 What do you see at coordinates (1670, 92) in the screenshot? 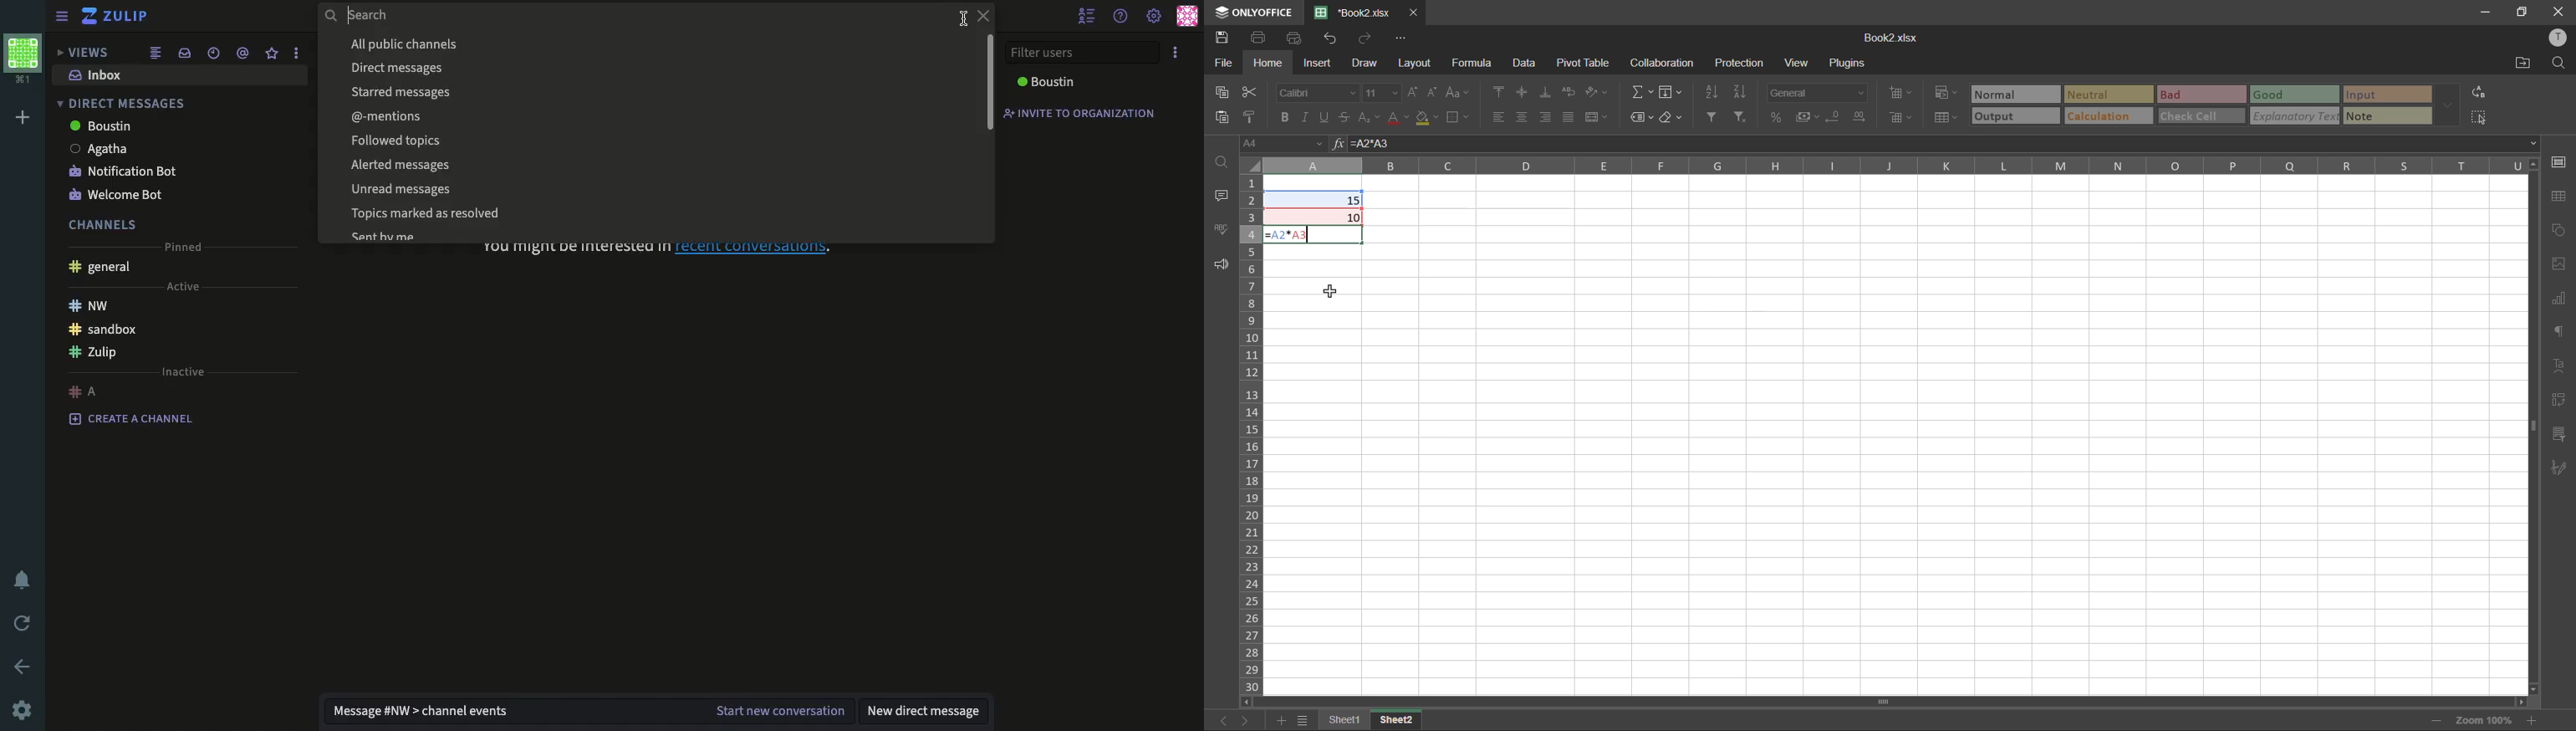
I see `fields` at bounding box center [1670, 92].